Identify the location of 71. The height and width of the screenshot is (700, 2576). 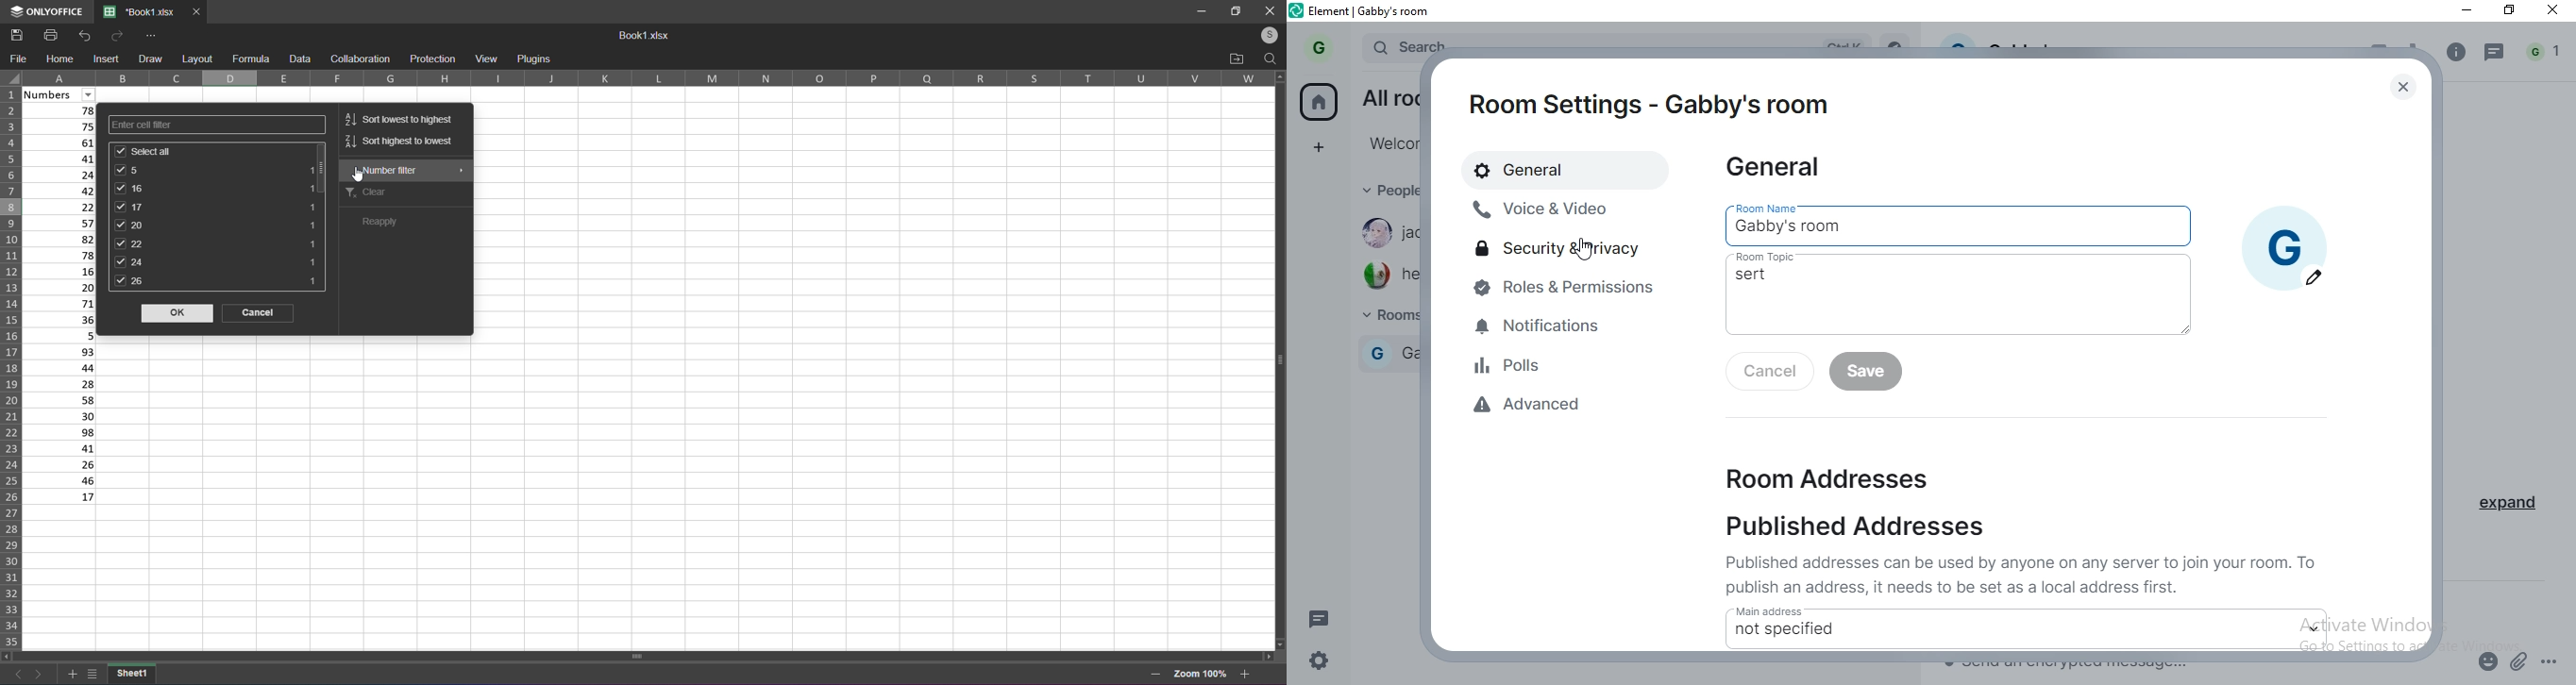
(63, 304).